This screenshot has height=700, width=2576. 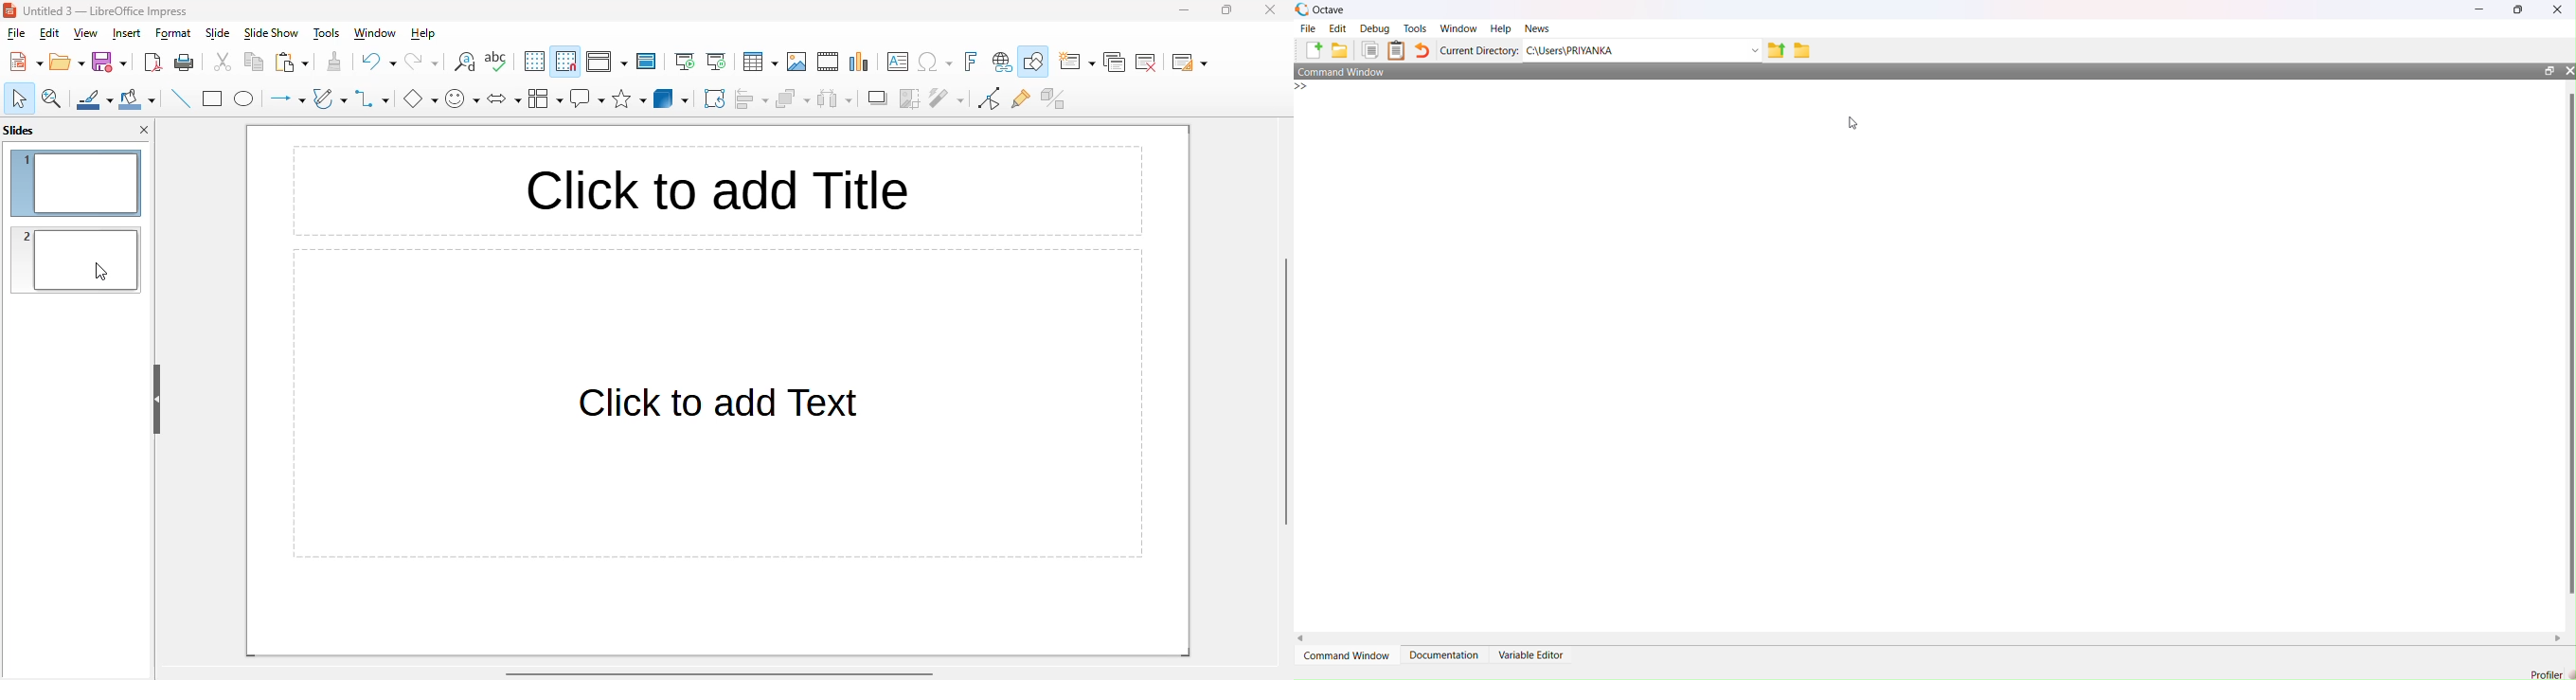 I want to click on toggle extrusion, so click(x=1052, y=98).